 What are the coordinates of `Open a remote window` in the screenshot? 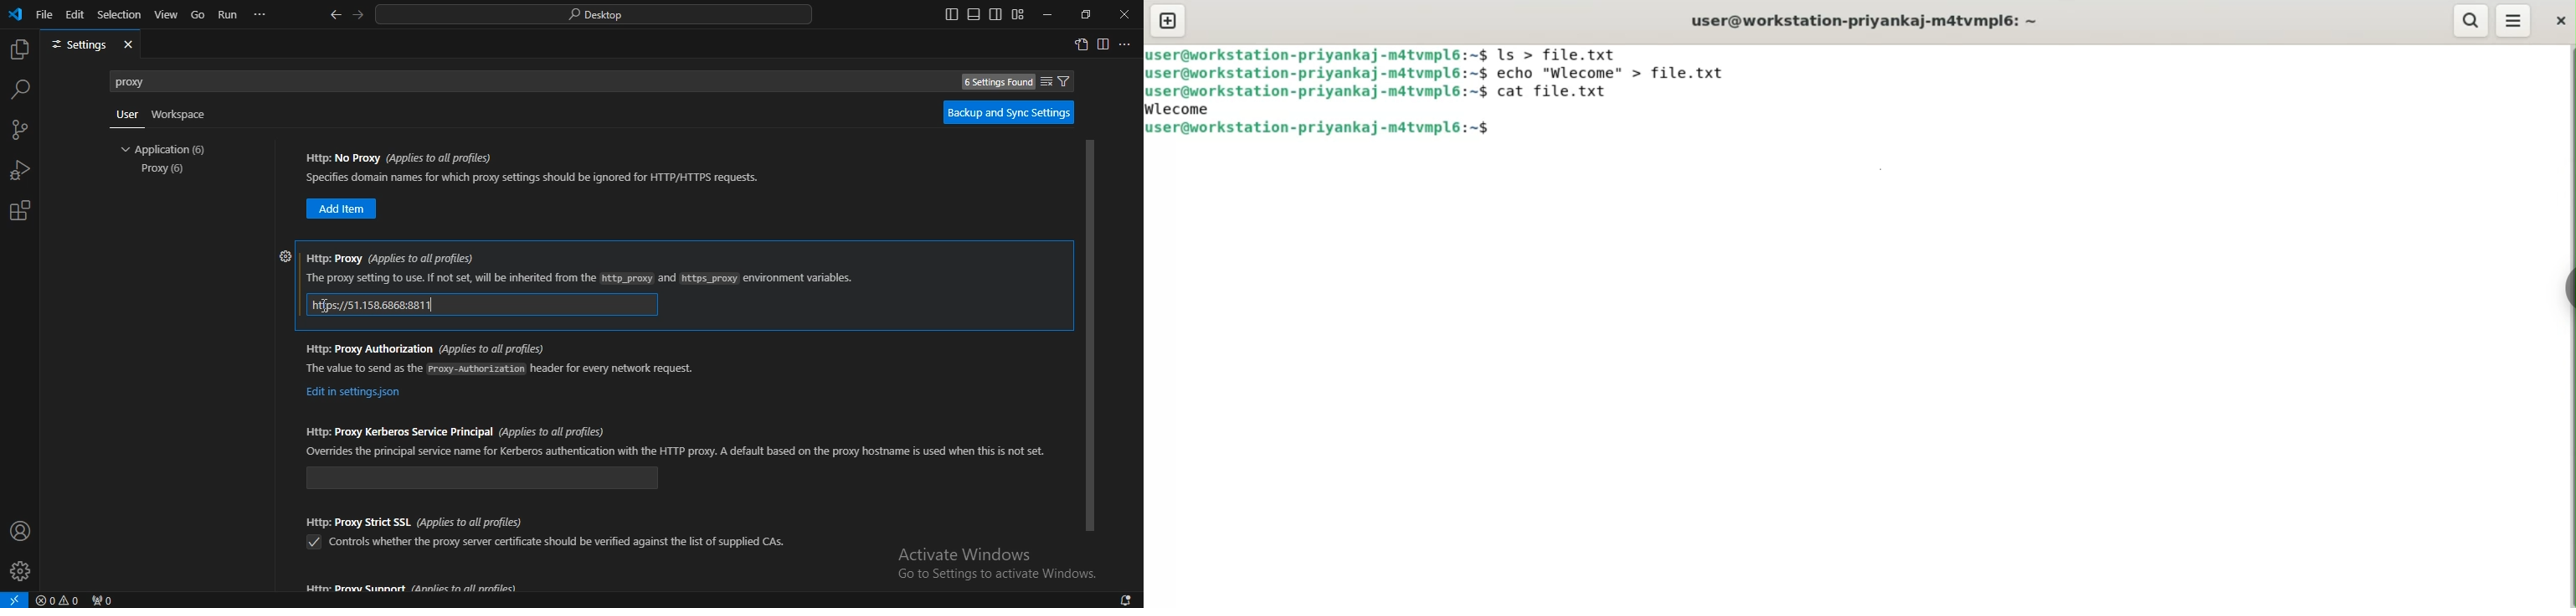 It's located at (15, 599).